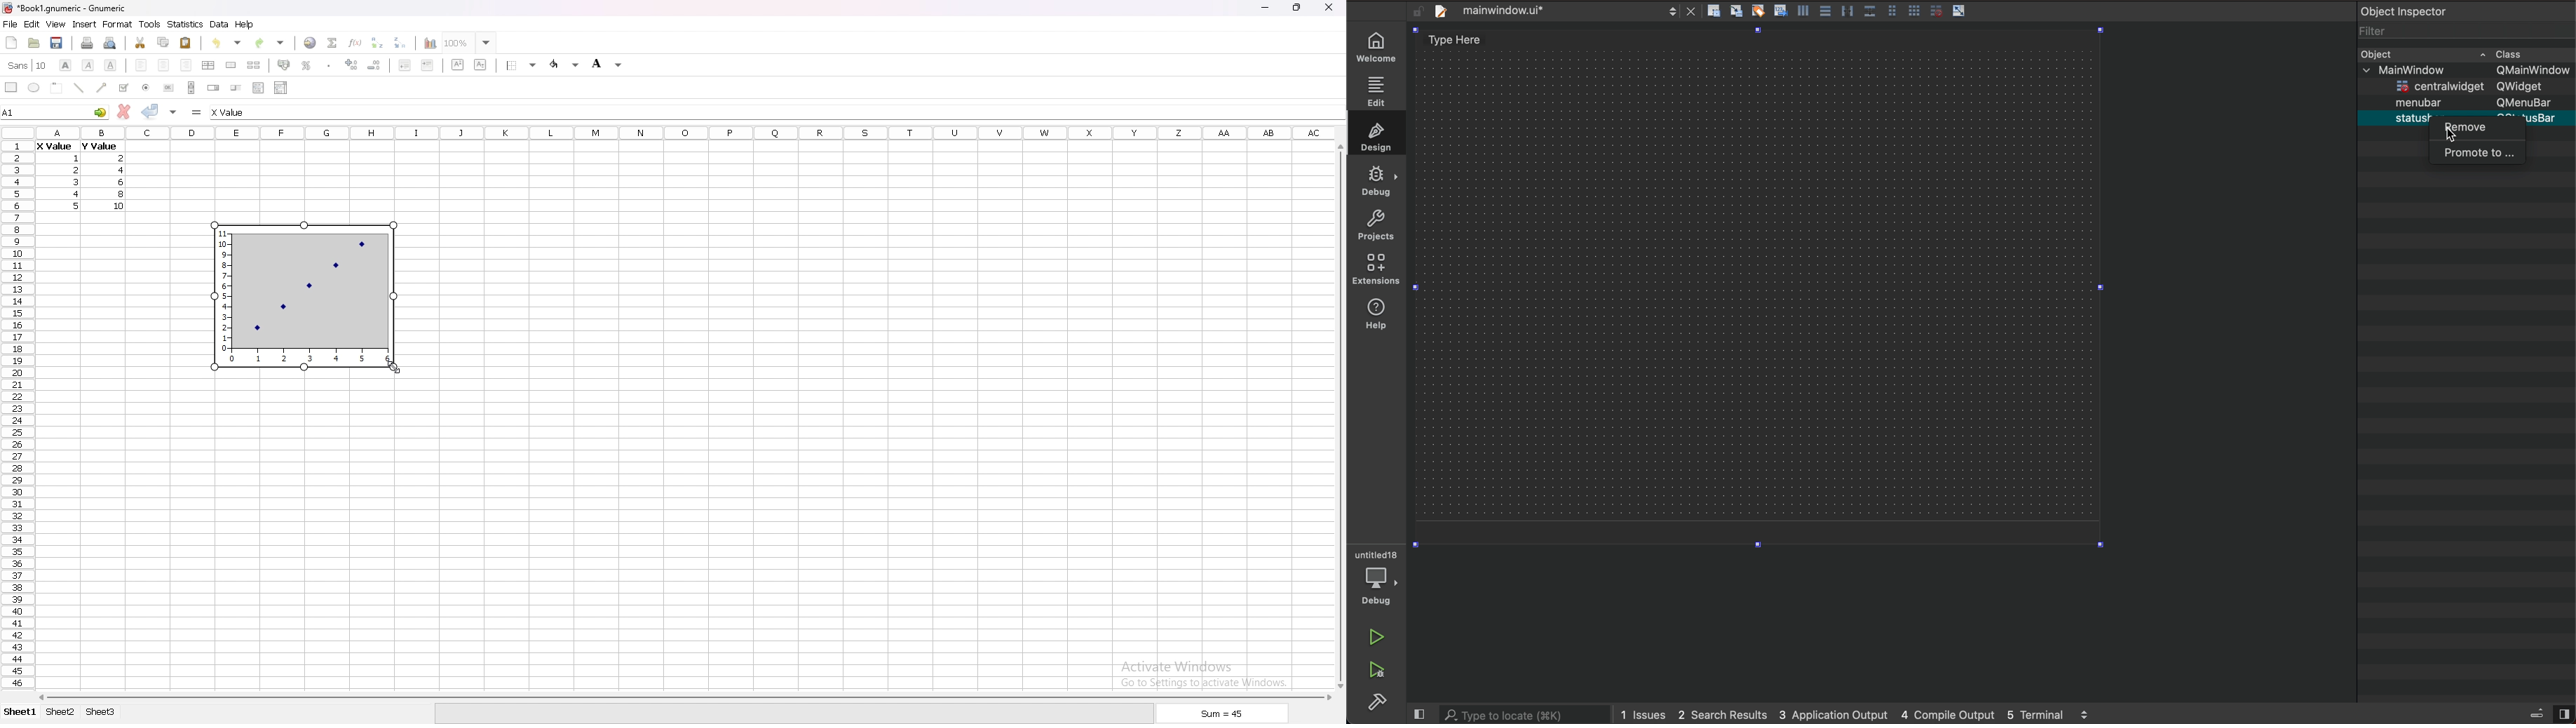  I want to click on sheet 2, so click(61, 713).